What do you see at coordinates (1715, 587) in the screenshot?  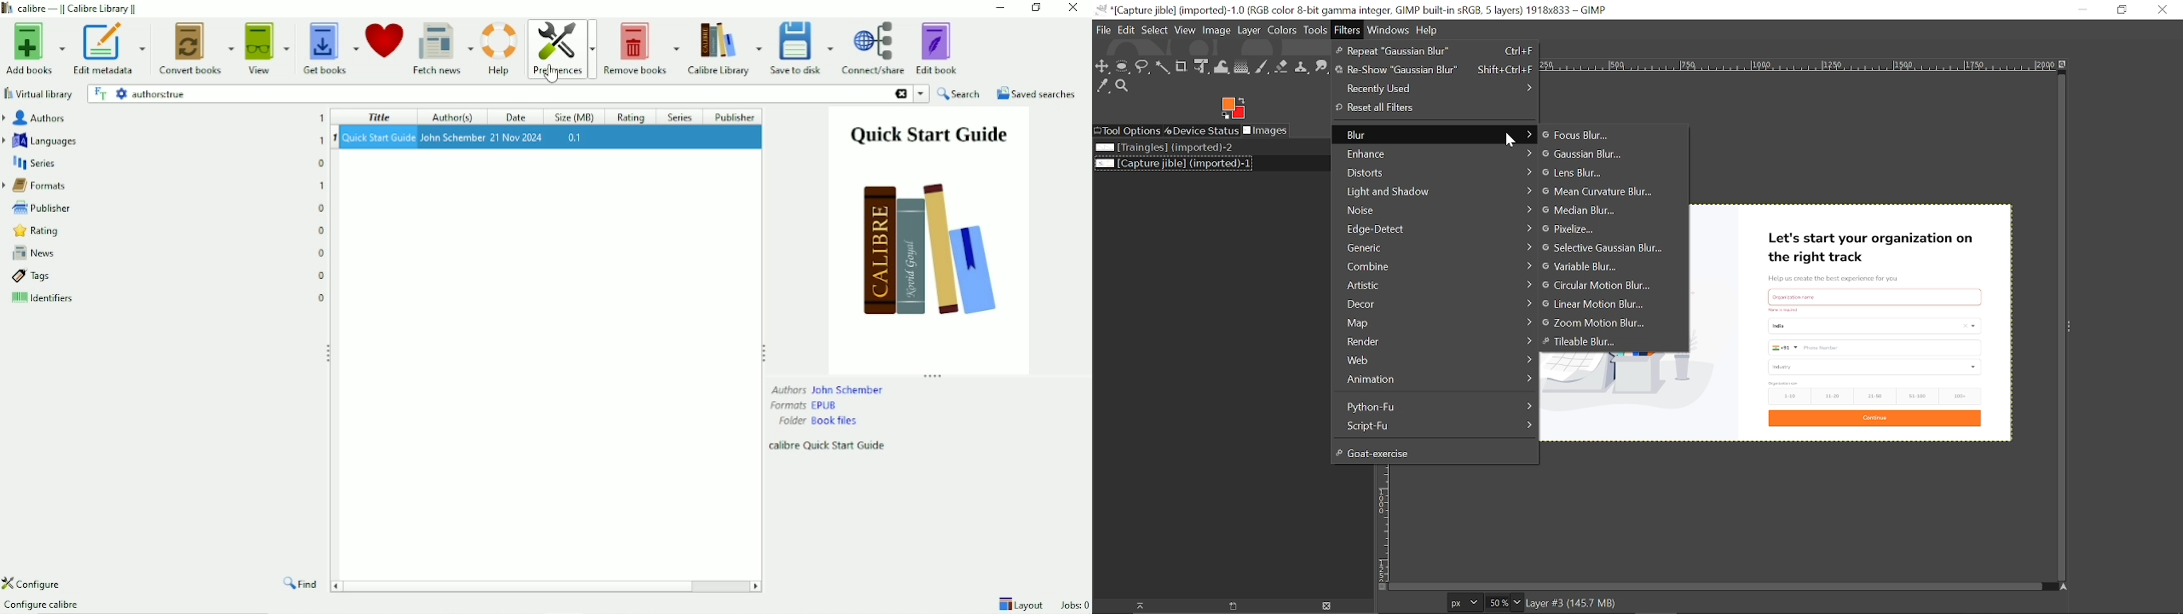 I see `Horizontal scrollbar` at bounding box center [1715, 587].